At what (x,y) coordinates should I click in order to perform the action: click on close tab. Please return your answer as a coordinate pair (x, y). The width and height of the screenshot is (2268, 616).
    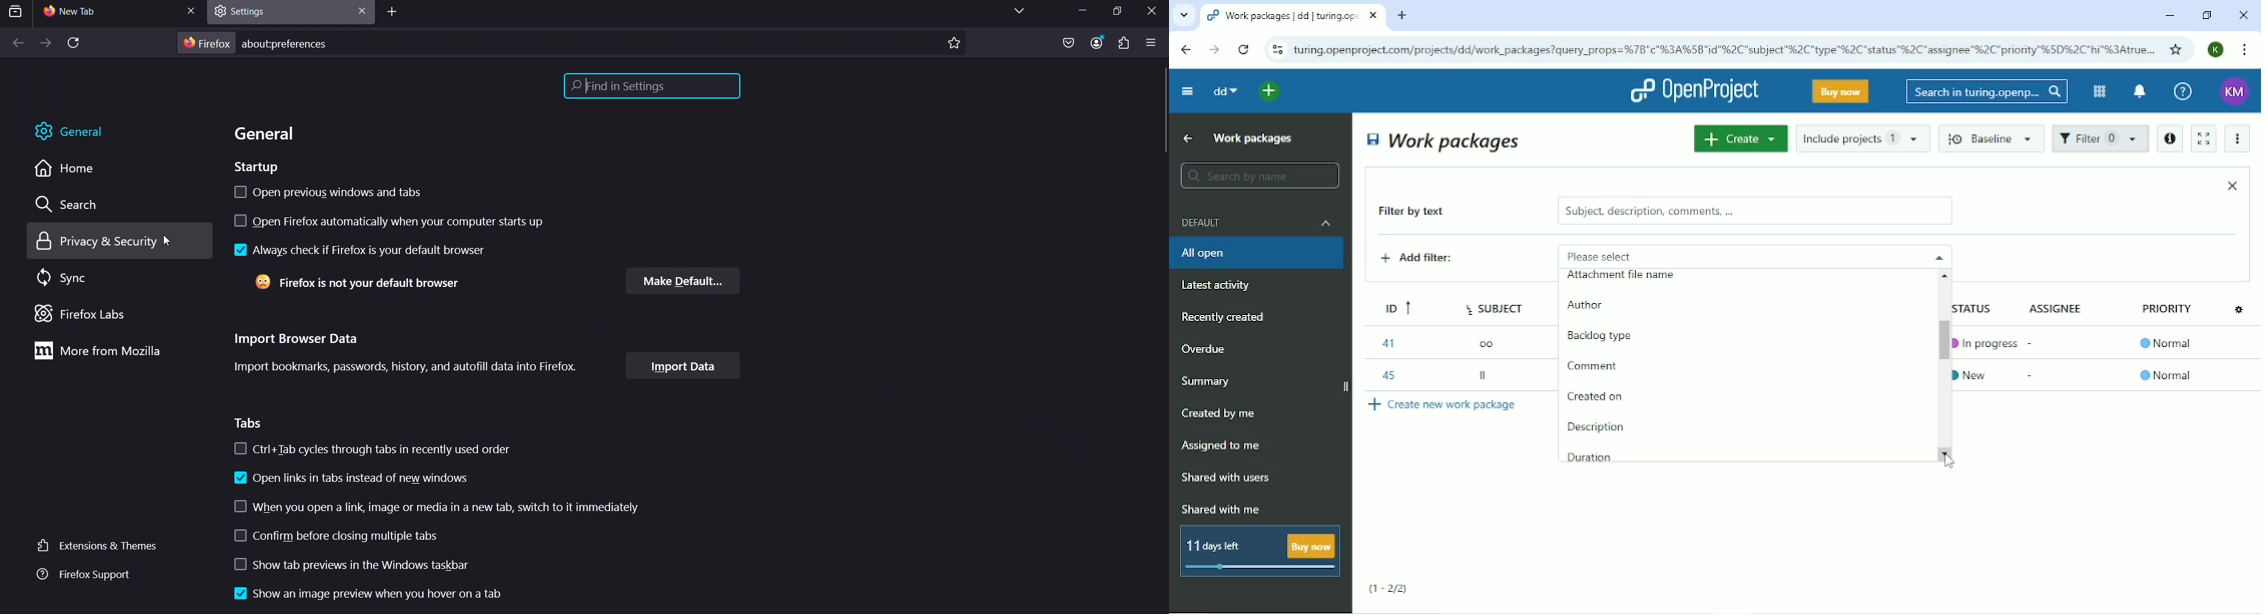
    Looking at the image, I should click on (359, 10).